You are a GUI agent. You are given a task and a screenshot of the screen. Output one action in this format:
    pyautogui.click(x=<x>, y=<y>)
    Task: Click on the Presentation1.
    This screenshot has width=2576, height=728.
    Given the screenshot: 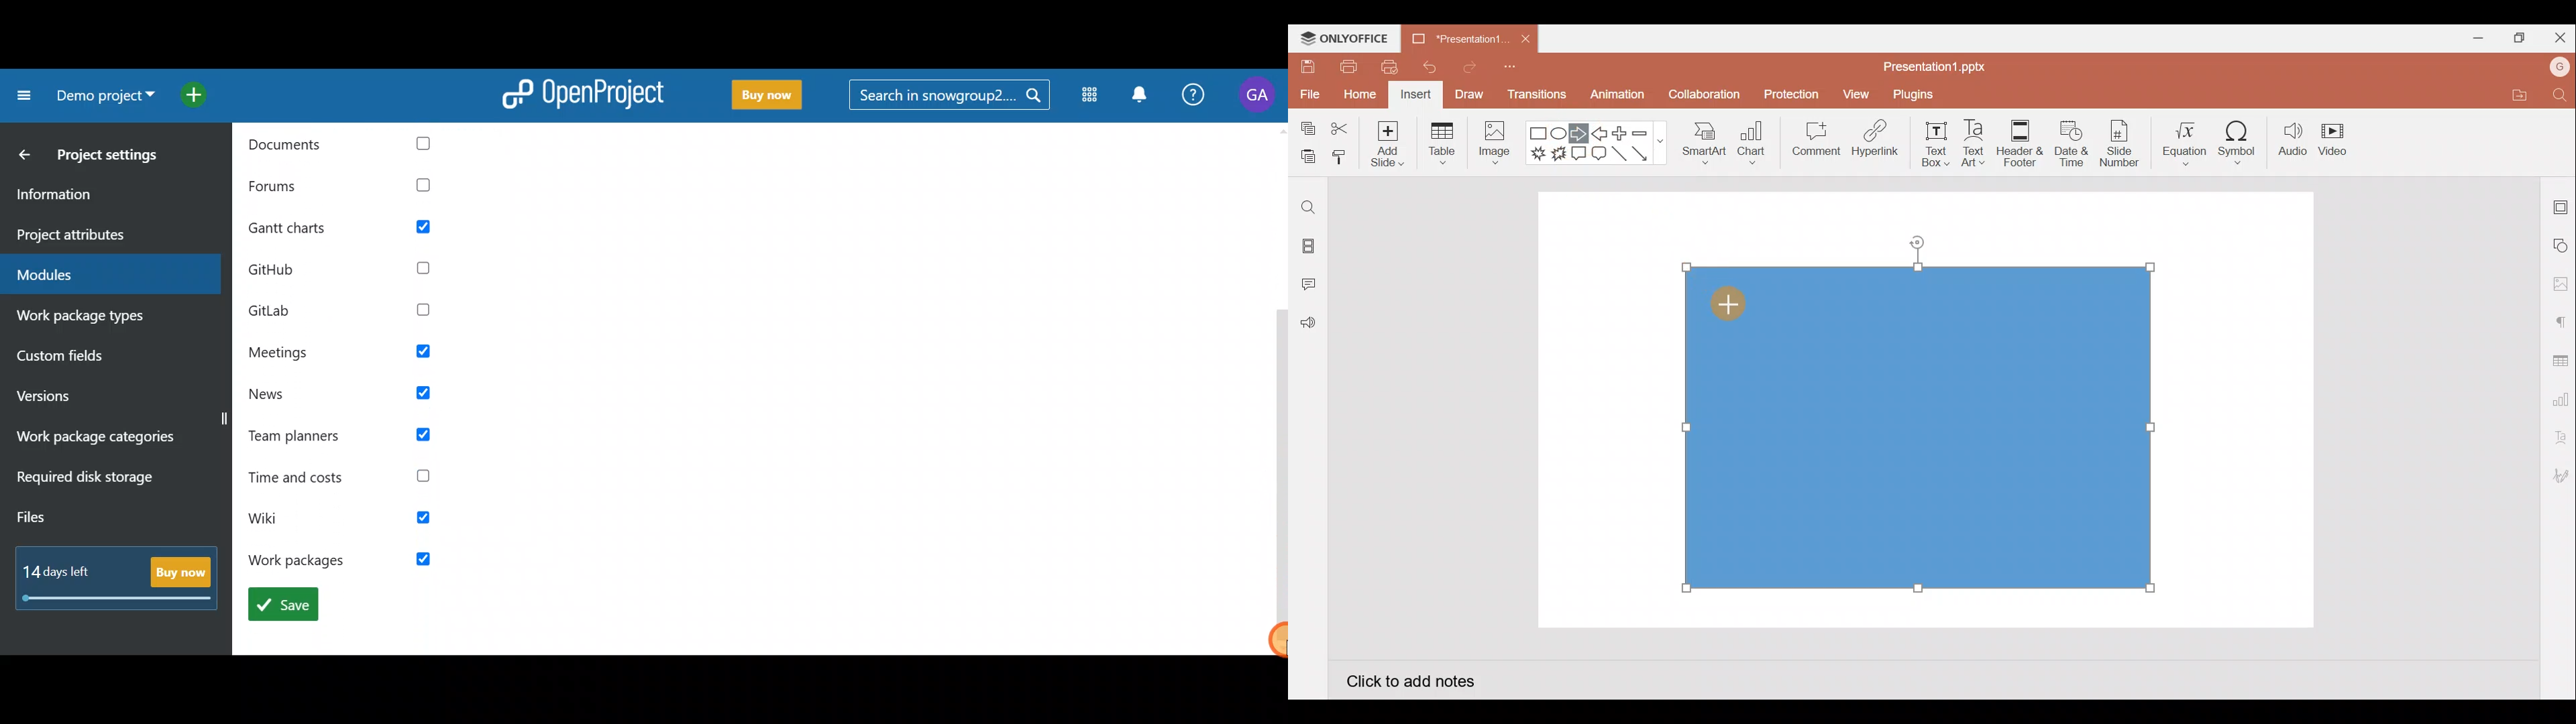 What is the action you would take?
    pyautogui.click(x=1456, y=36)
    